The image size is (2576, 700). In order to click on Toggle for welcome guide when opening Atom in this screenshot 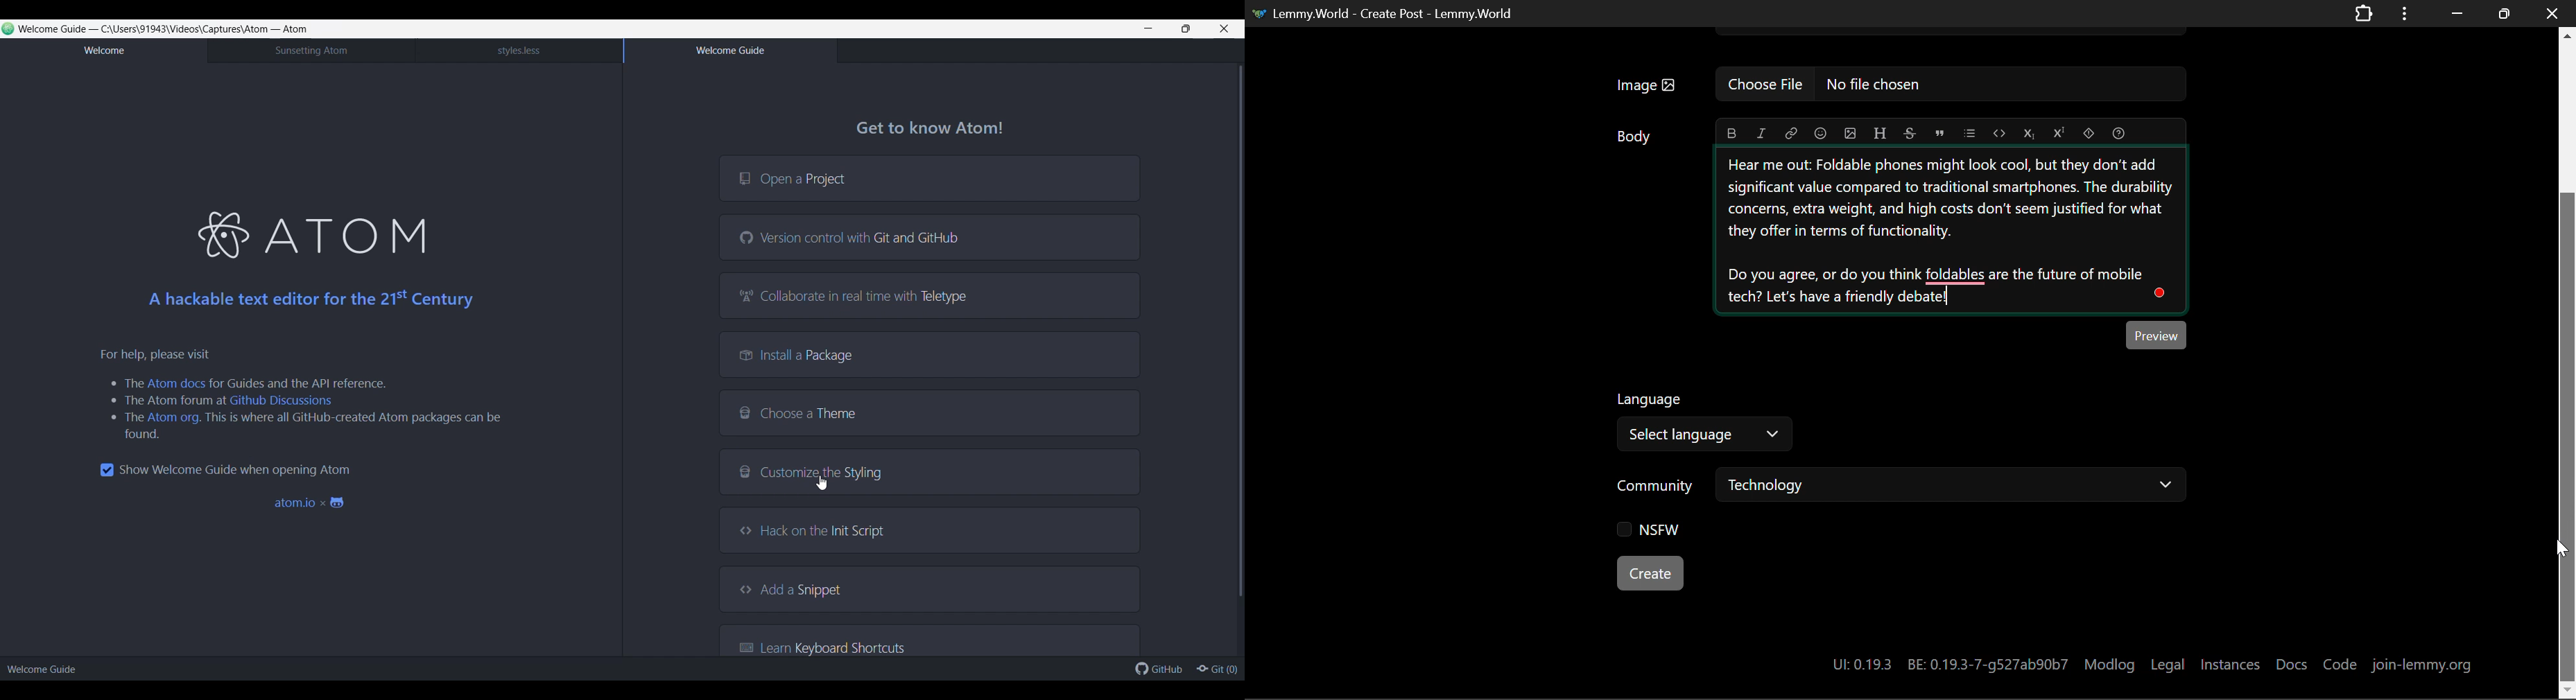, I will do `click(235, 470)`.